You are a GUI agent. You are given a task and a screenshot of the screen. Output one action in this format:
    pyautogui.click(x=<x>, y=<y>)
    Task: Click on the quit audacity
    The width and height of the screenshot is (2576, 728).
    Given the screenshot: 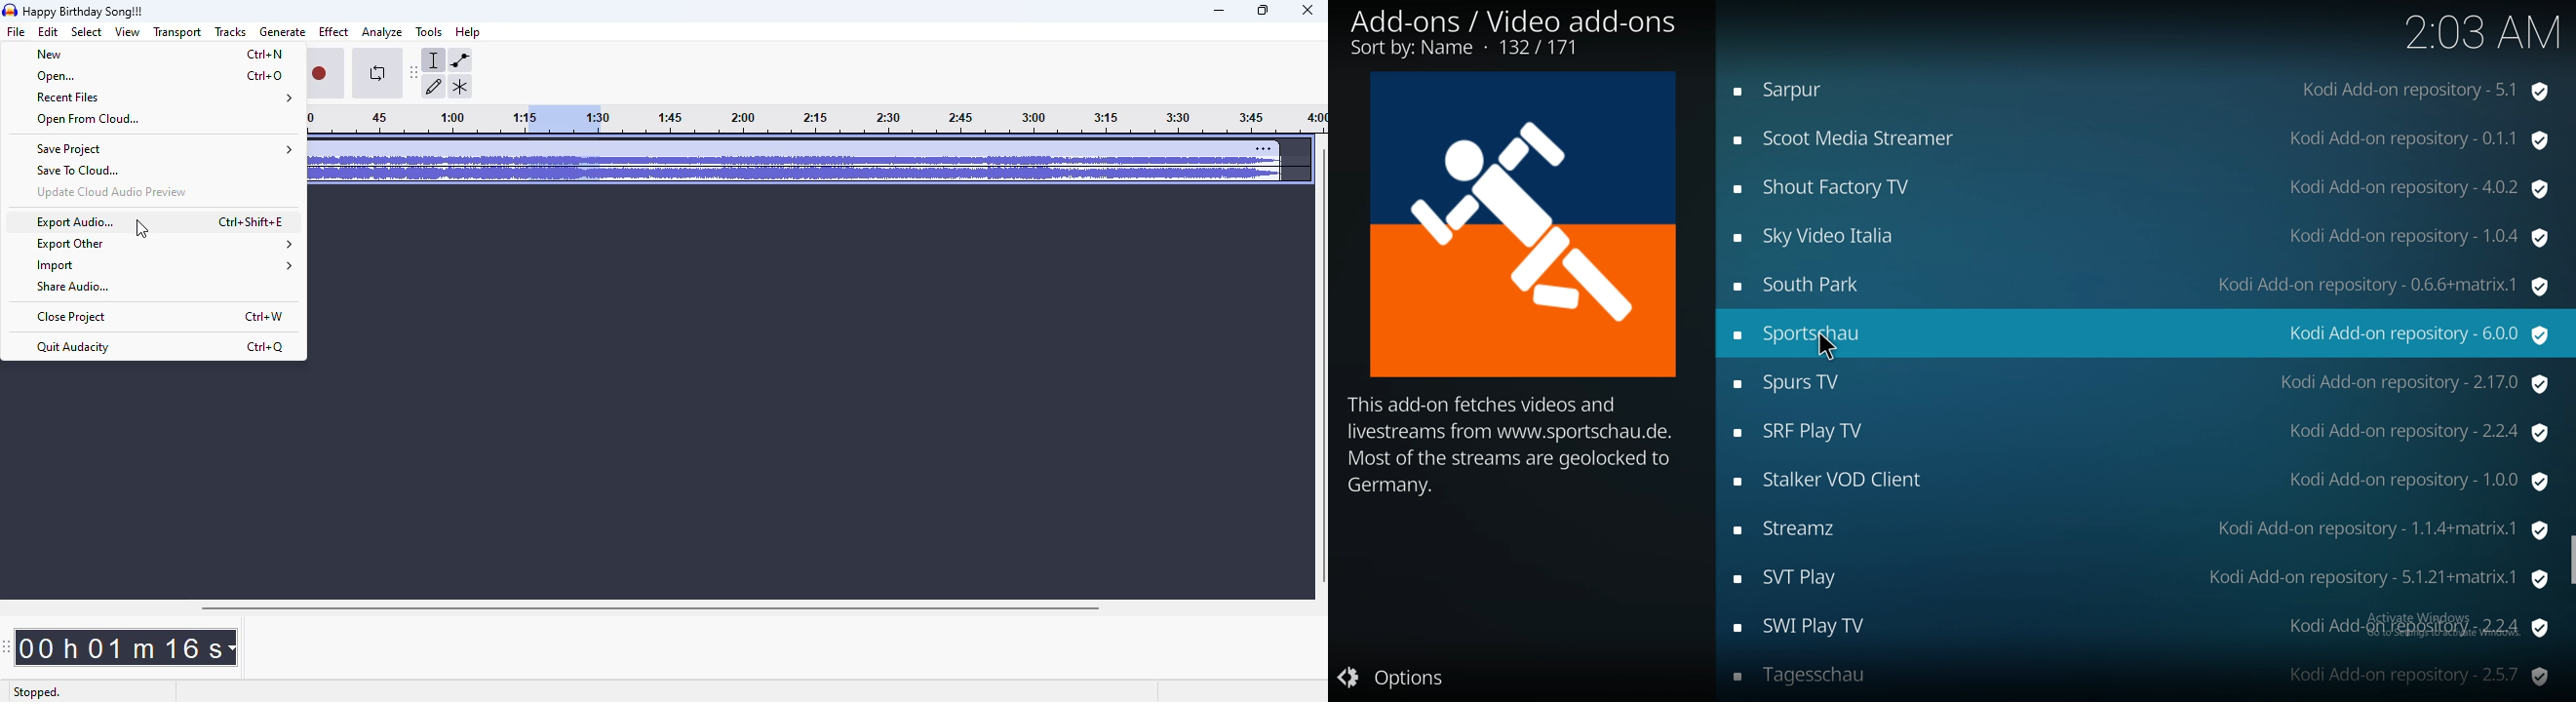 What is the action you would take?
    pyautogui.click(x=73, y=348)
    